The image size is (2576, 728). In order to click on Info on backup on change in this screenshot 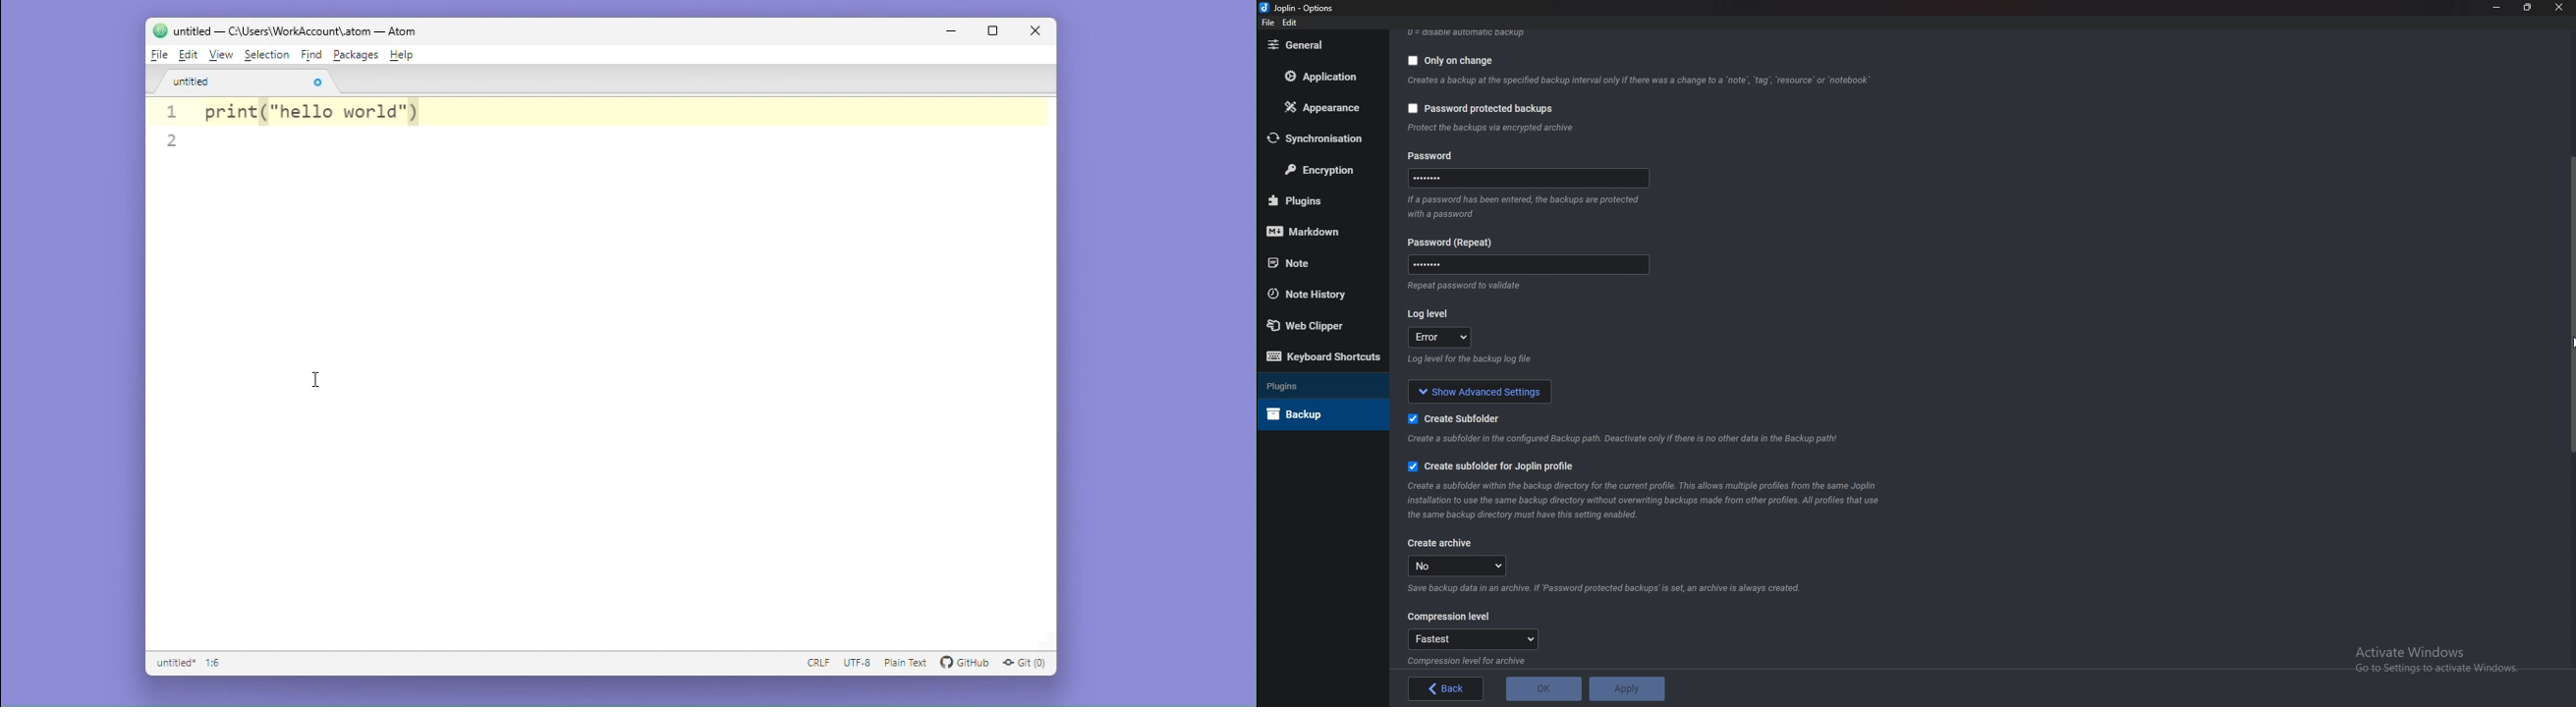, I will do `click(1637, 82)`.